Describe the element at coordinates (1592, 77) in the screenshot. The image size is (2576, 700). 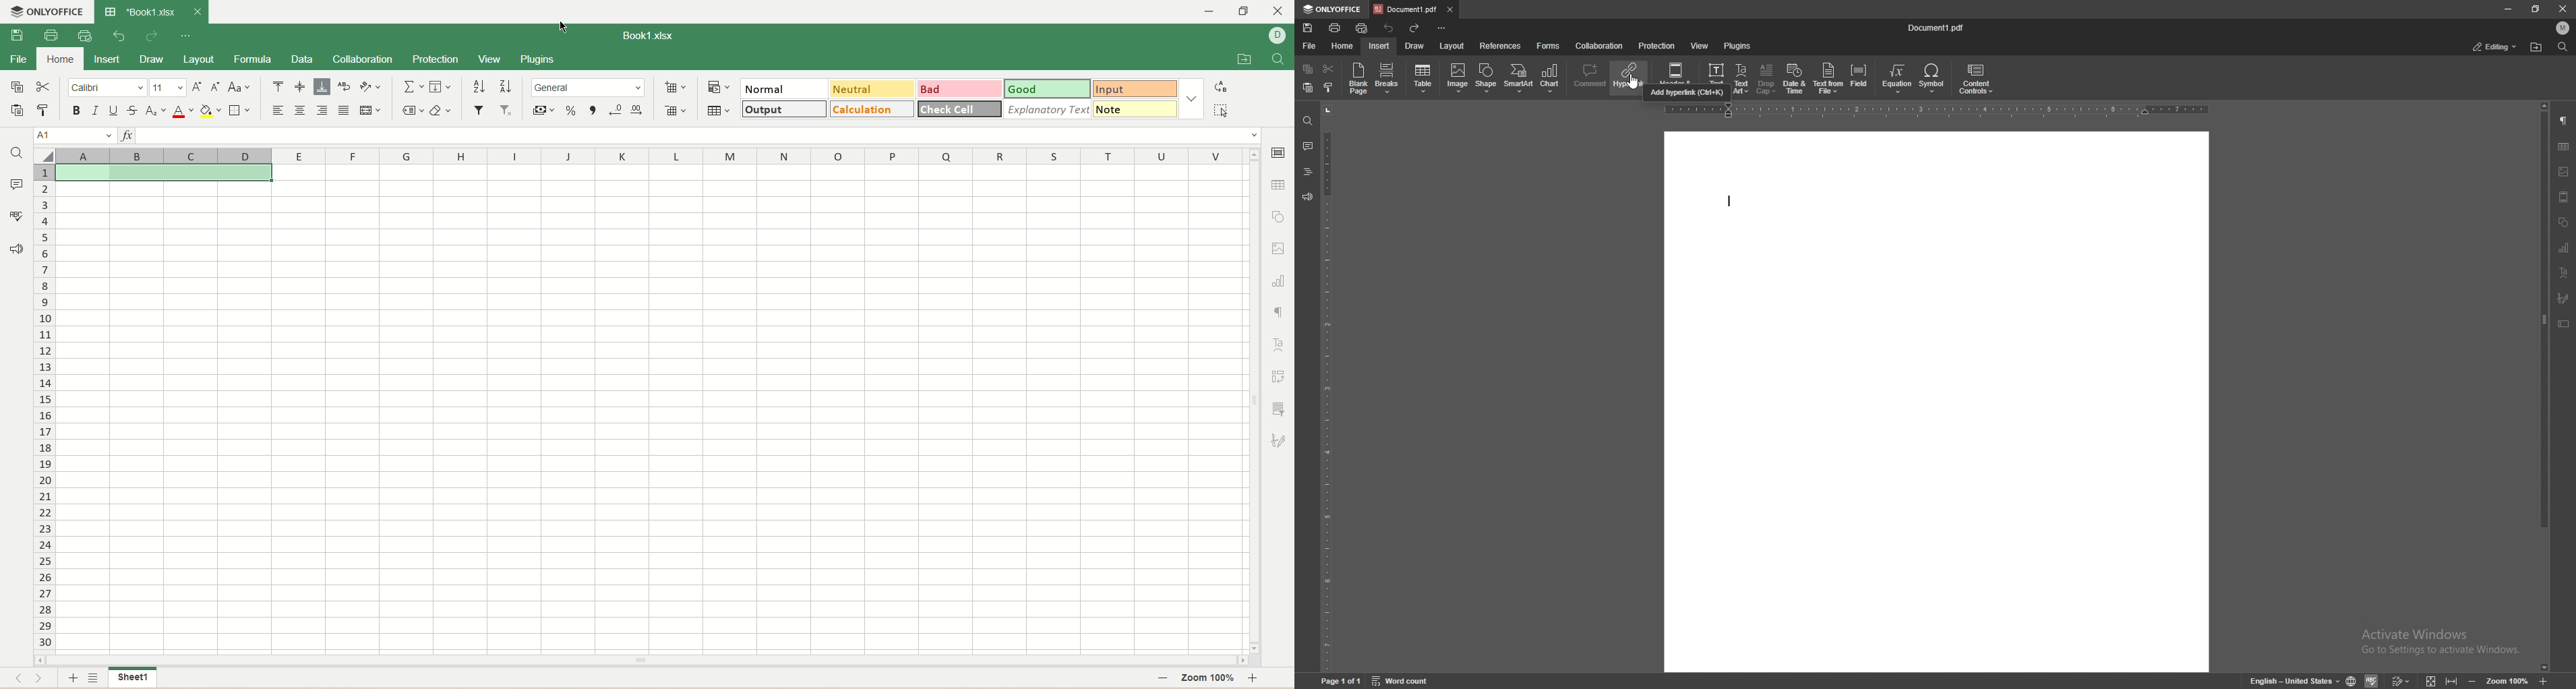
I see `comment` at that location.